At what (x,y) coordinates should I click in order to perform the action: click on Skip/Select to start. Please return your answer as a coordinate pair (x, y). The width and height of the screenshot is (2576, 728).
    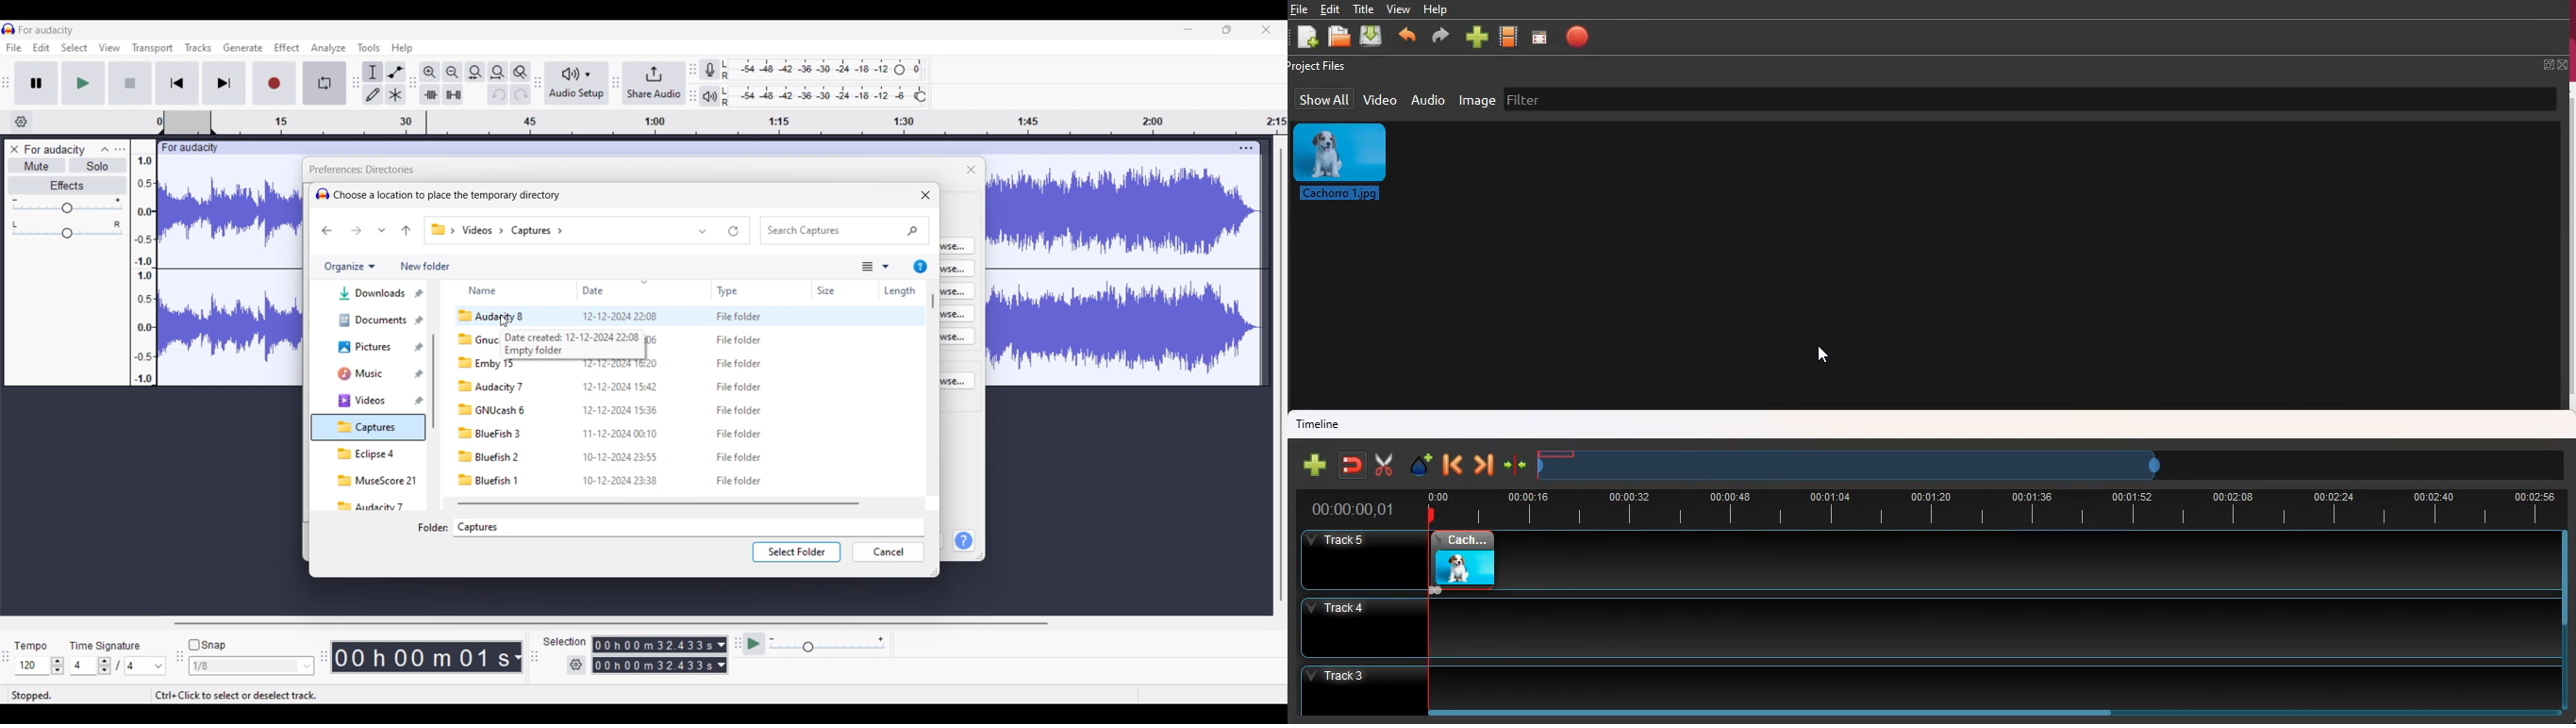
    Looking at the image, I should click on (177, 83).